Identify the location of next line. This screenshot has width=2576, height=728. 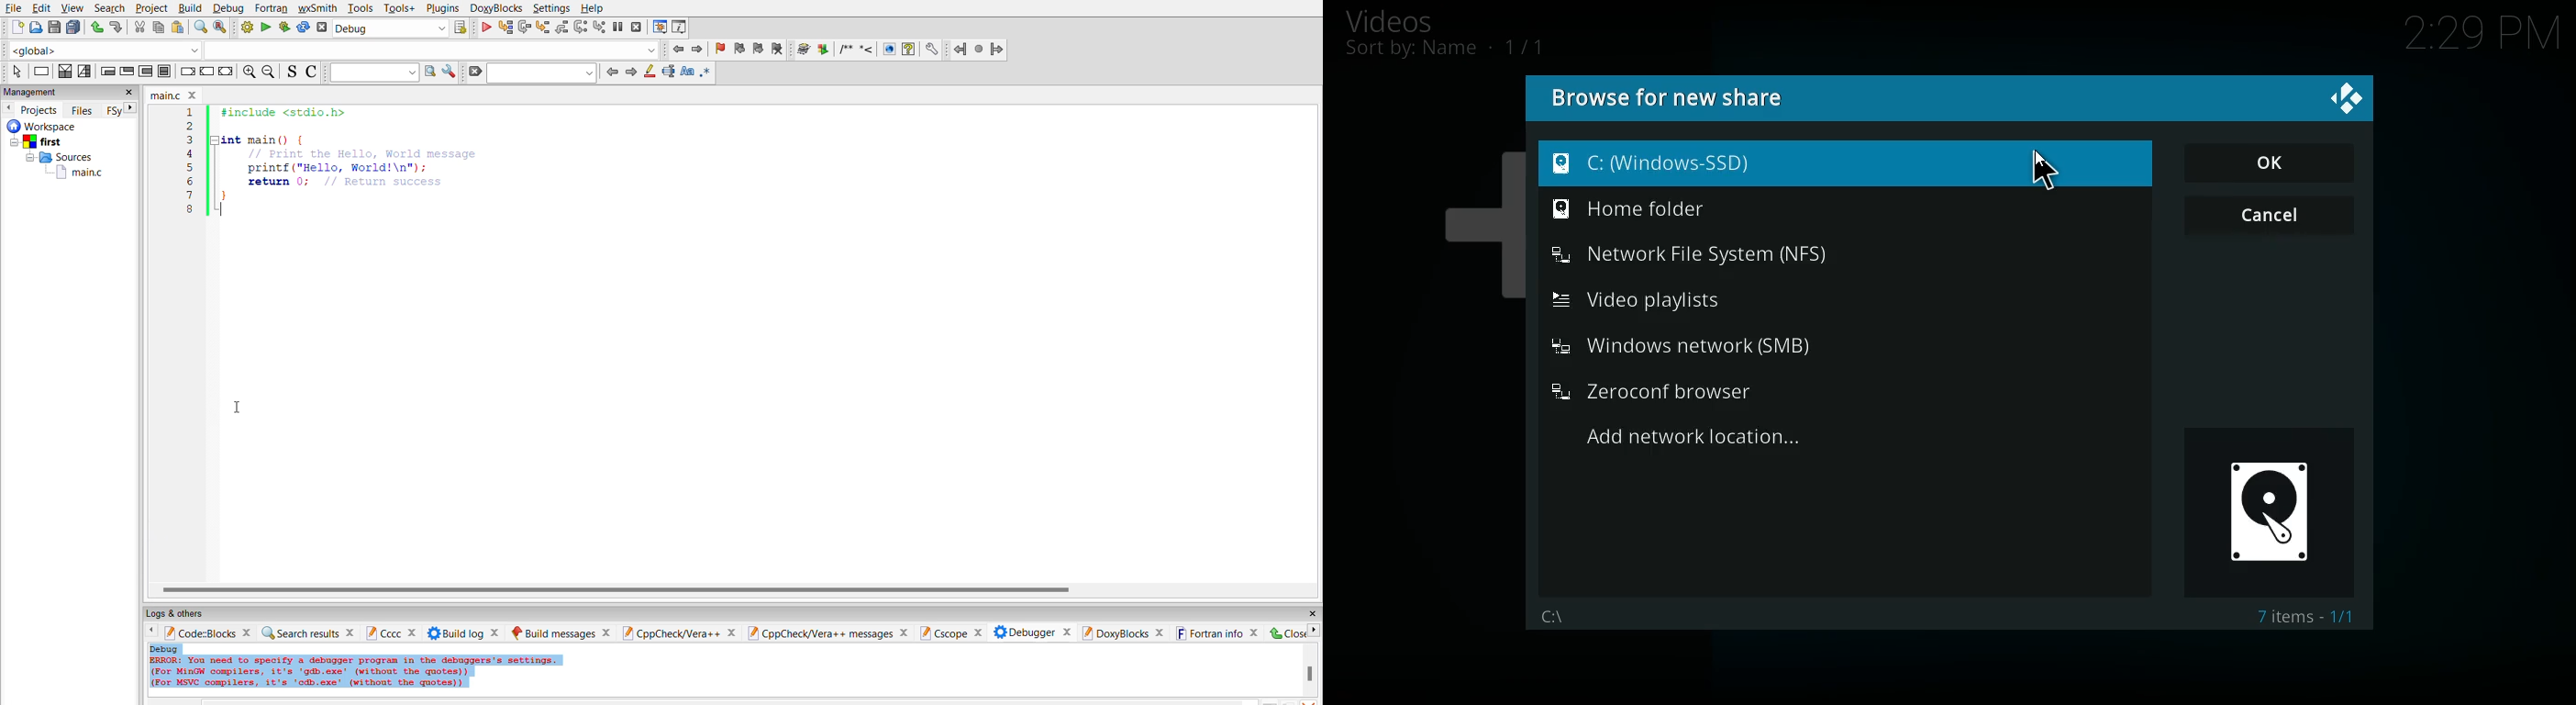
(527, 28).